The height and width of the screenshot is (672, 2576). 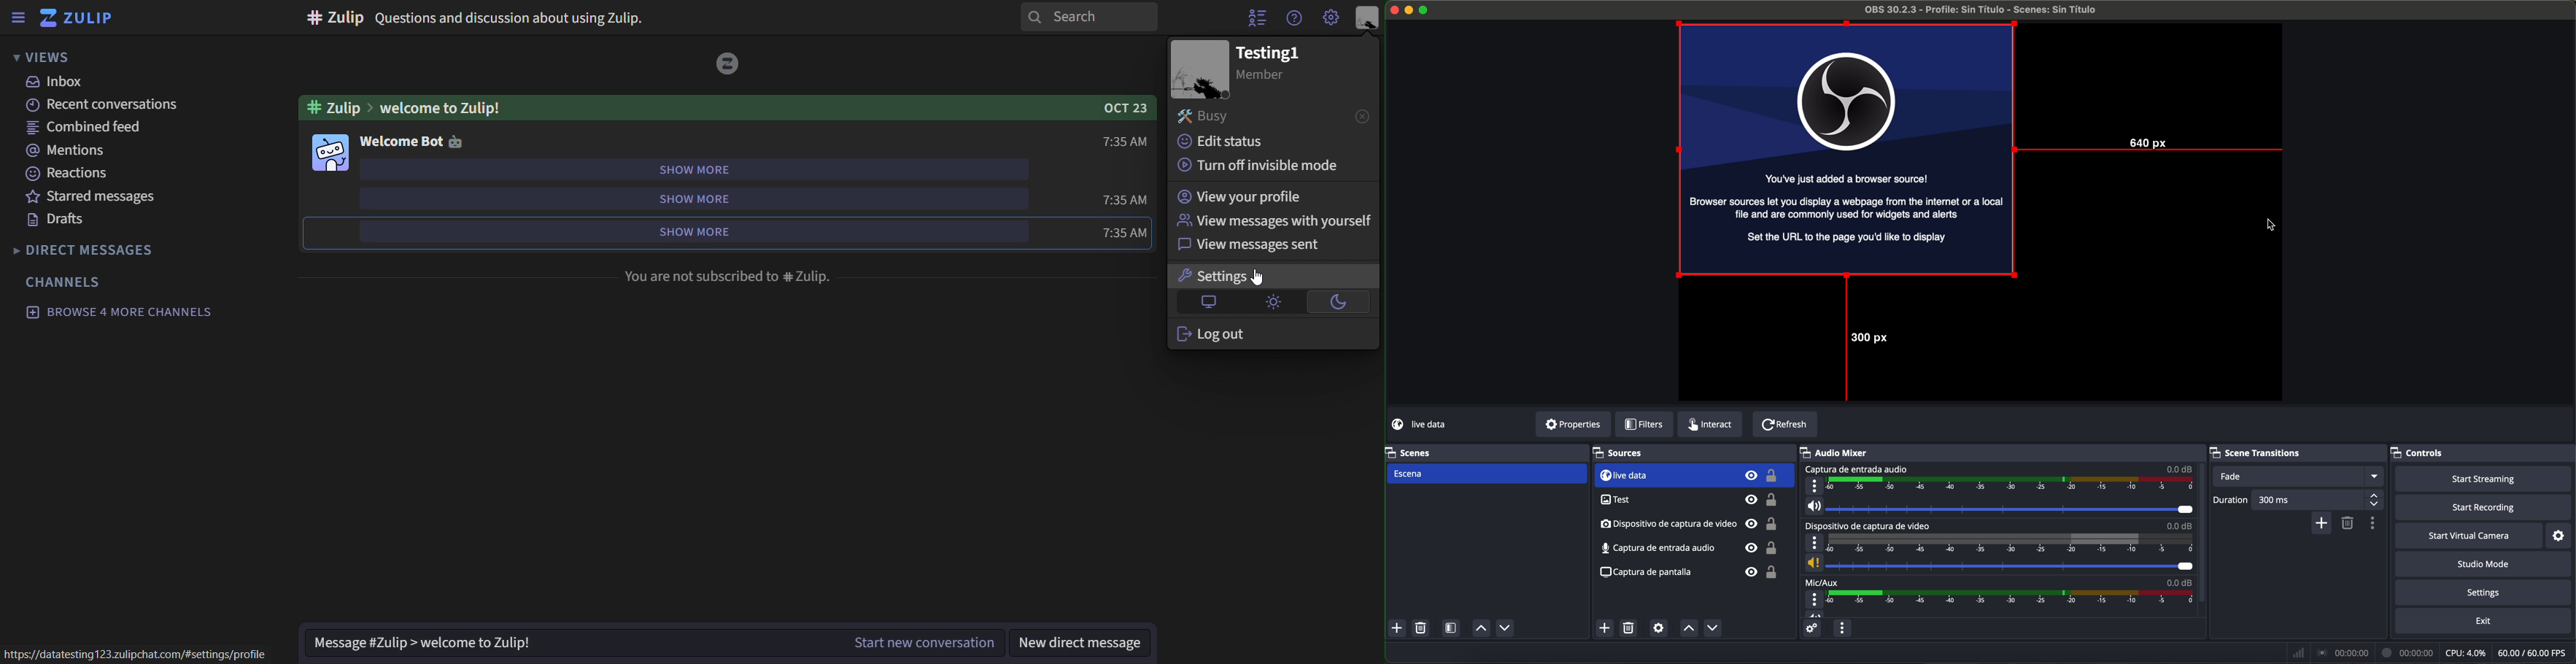 I want to click on #Zulip >, so click(x=337, y=108).